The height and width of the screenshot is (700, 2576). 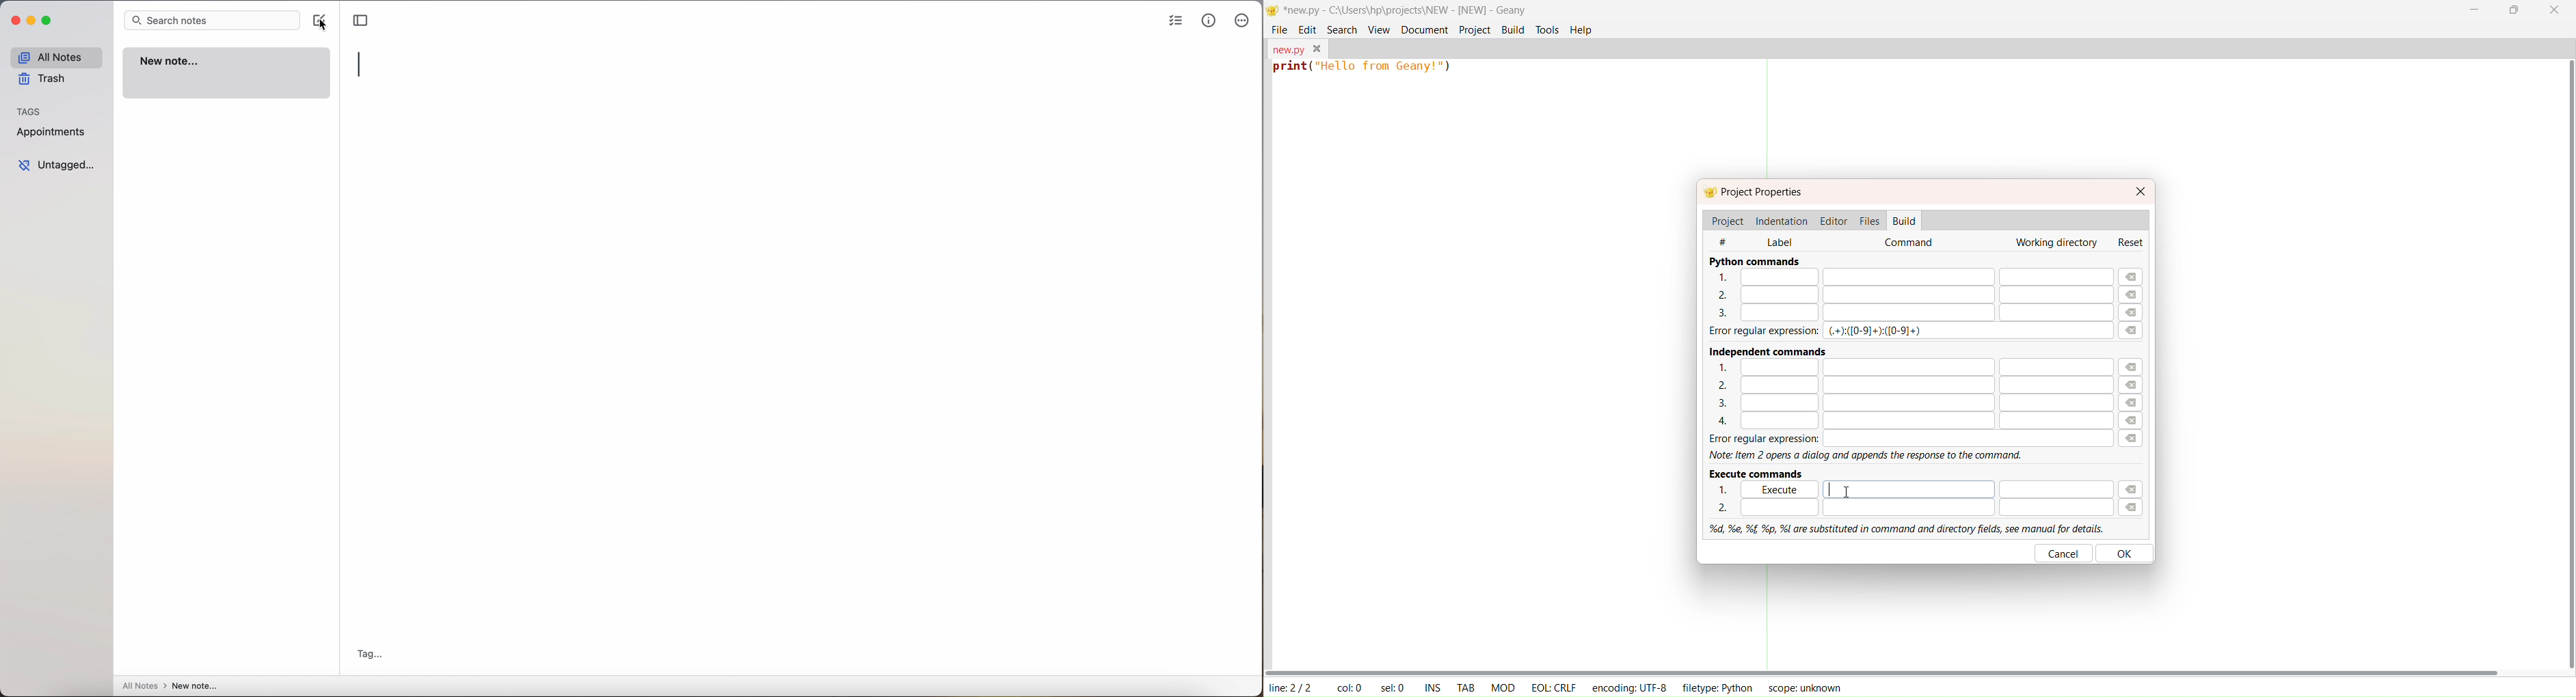 I want to click on | %d, %e, %f %p, %! are substituted in command and directory fields, see manual for details., so click(x=1902, y=527).